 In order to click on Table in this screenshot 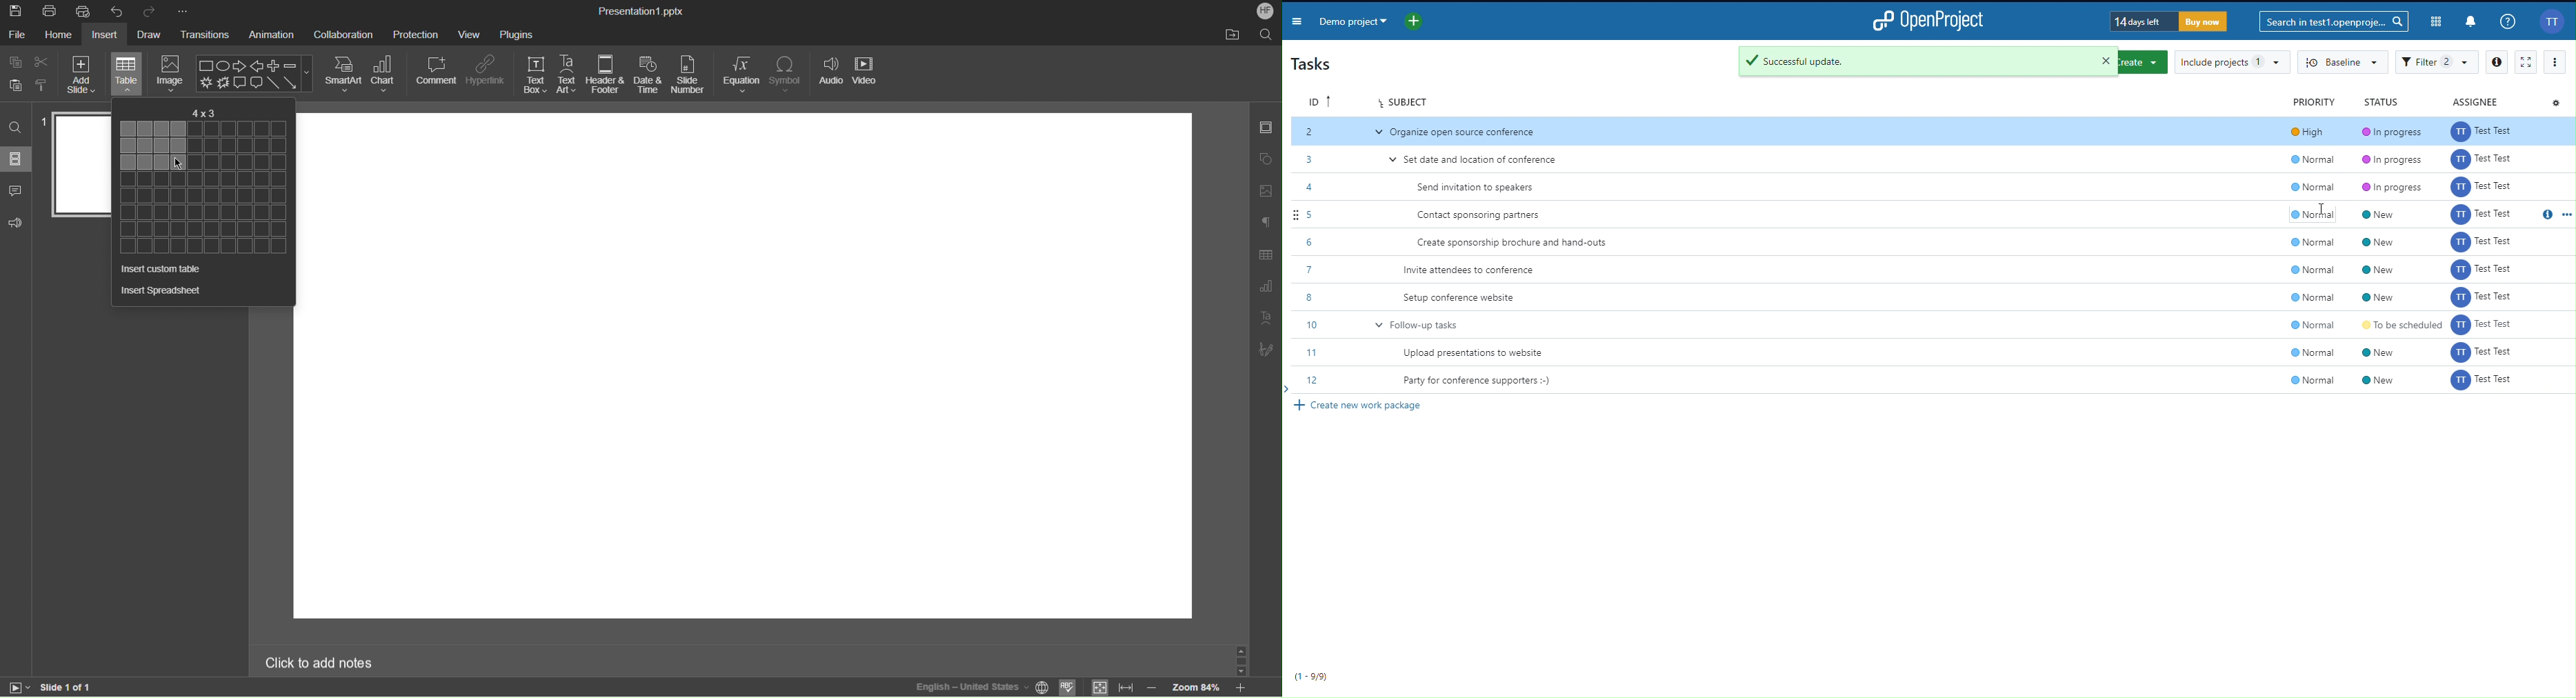, I will do `click(127, 74)`.